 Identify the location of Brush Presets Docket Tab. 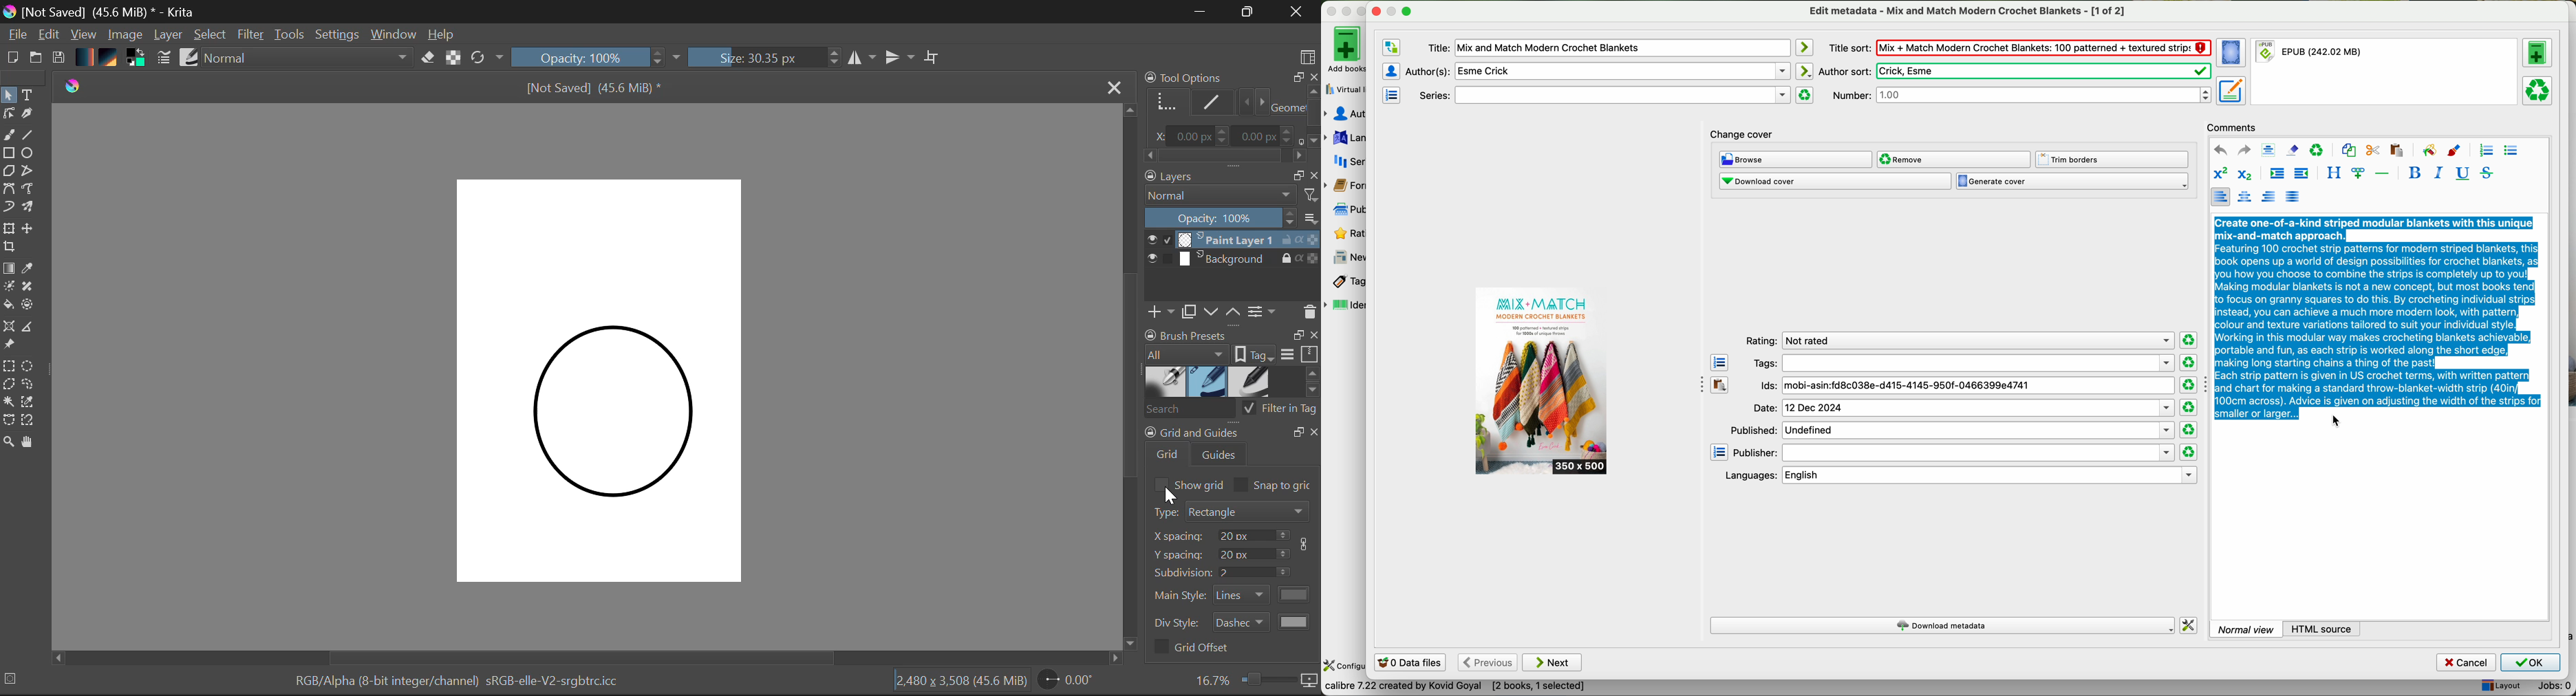
(1232, 345).